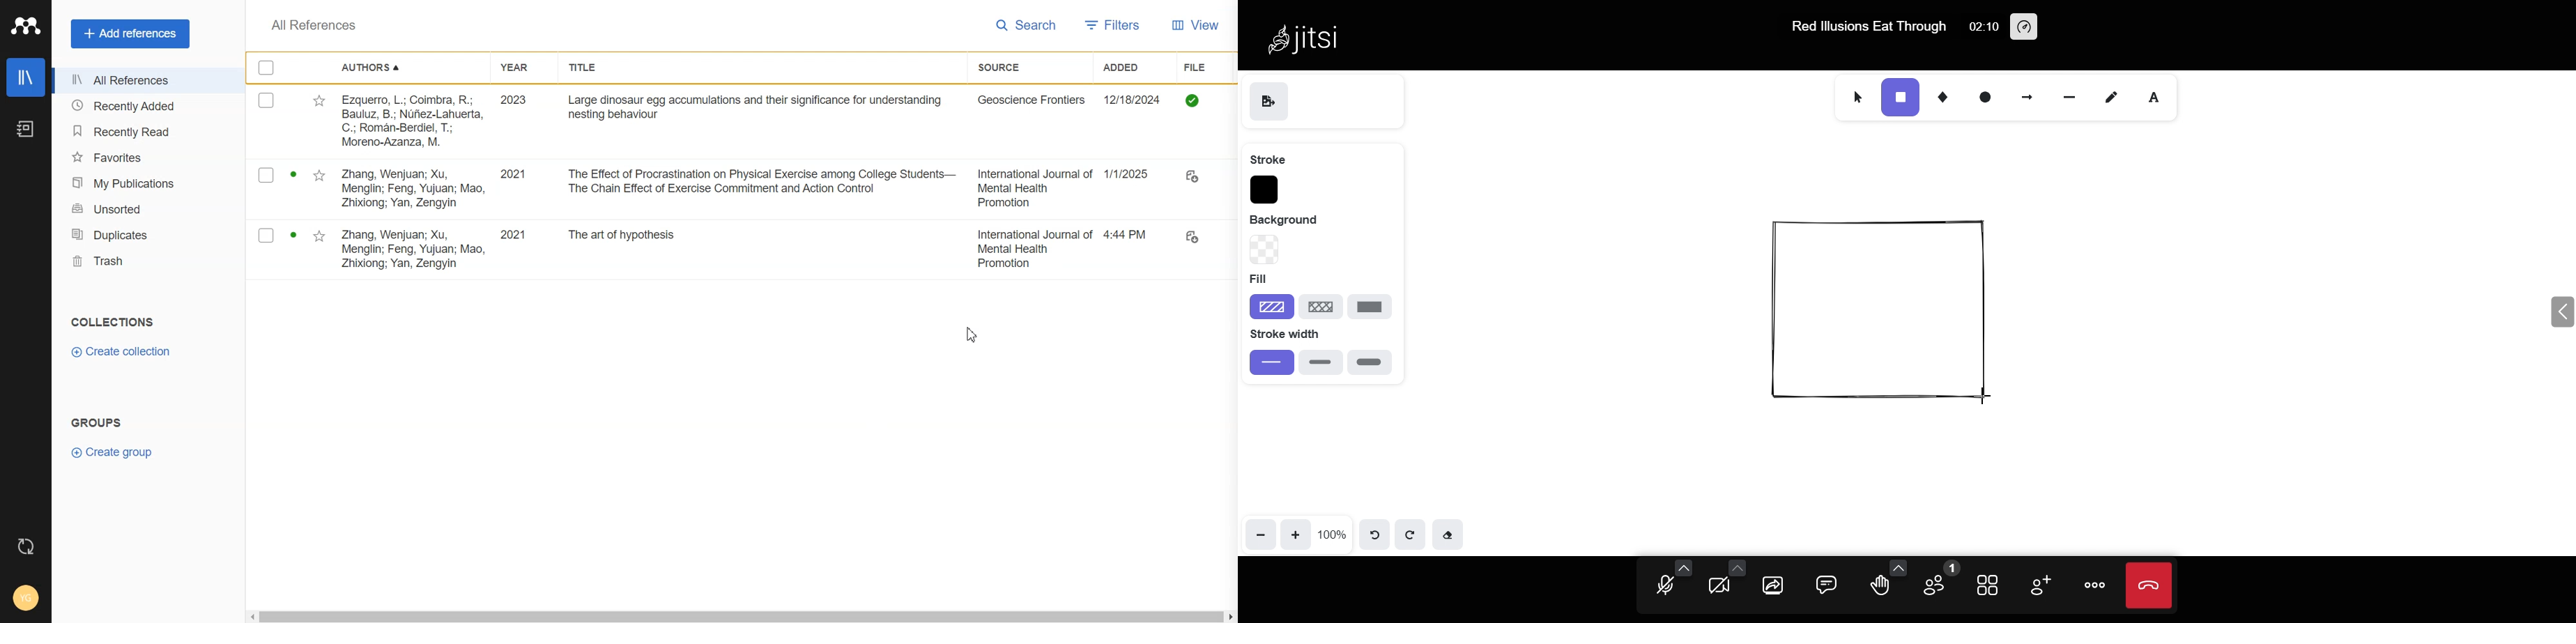  Describe the element at coordinates (412, 120) in the screenshot. I see `Ezquerro, L, Coimba, R;` at that location.